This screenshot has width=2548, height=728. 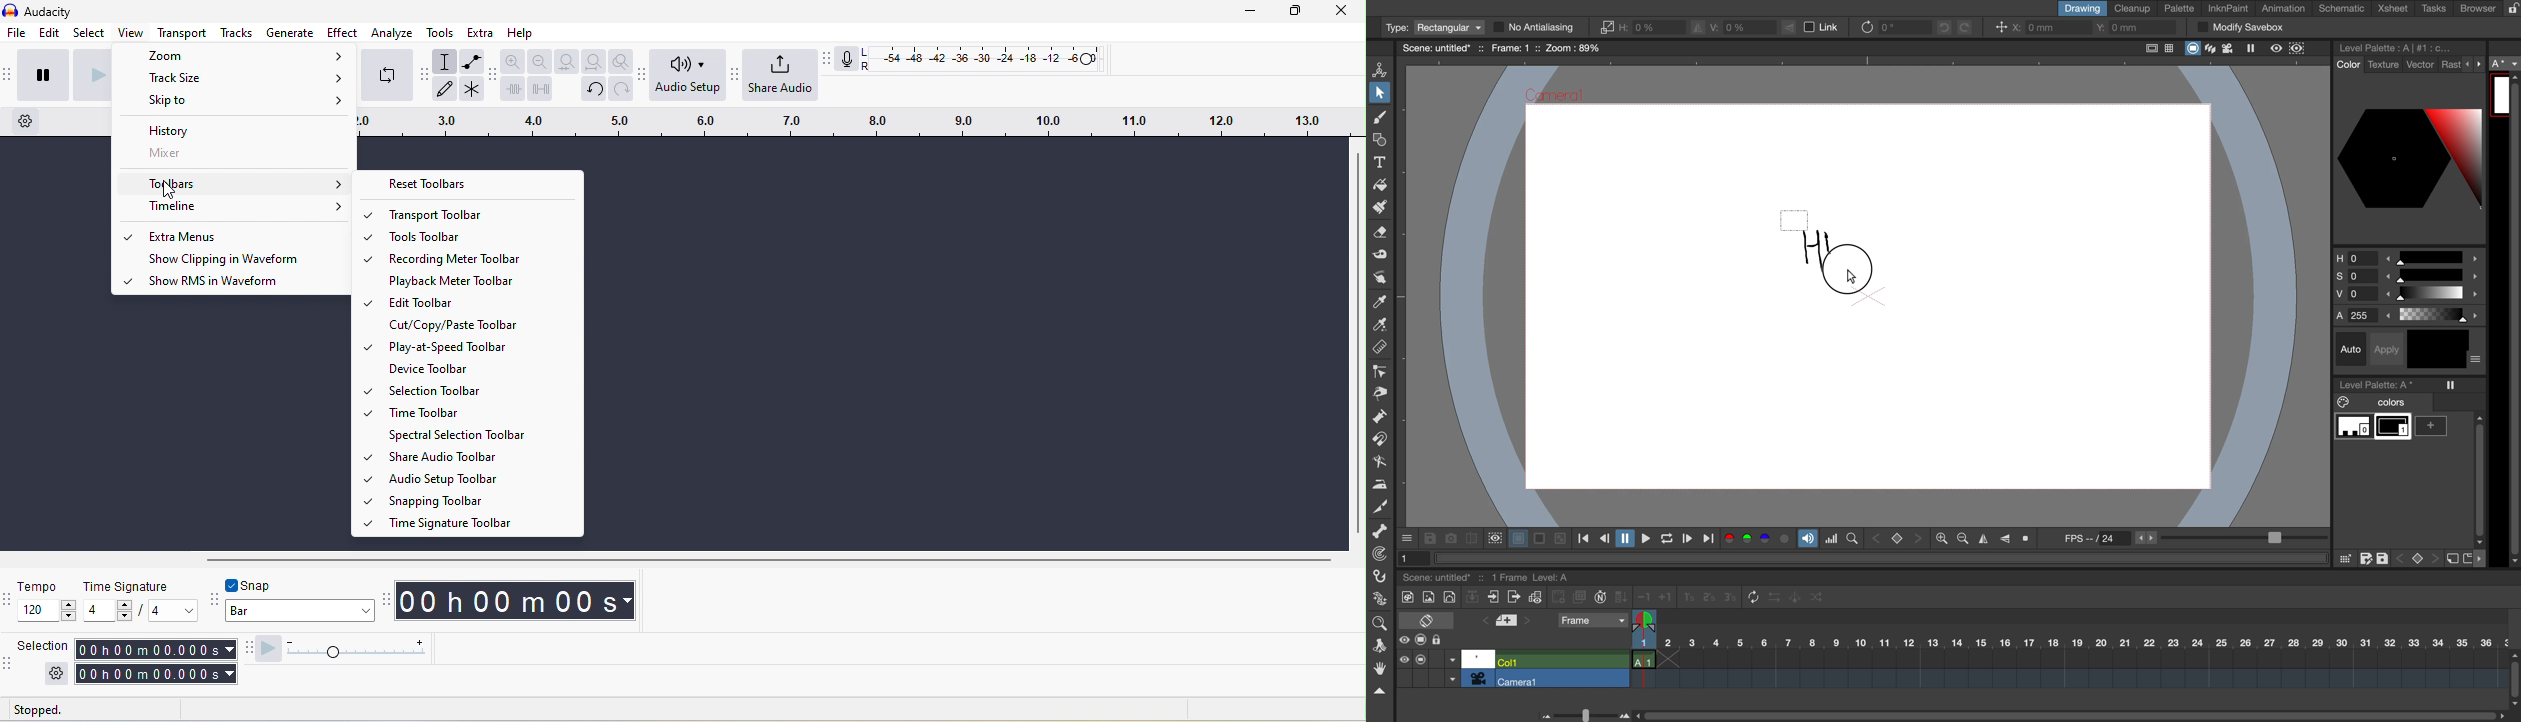 What do you see at coordinates (1380, 349) in the screenshot?
I see `ruler tool` at bounding box center [1380, 349].